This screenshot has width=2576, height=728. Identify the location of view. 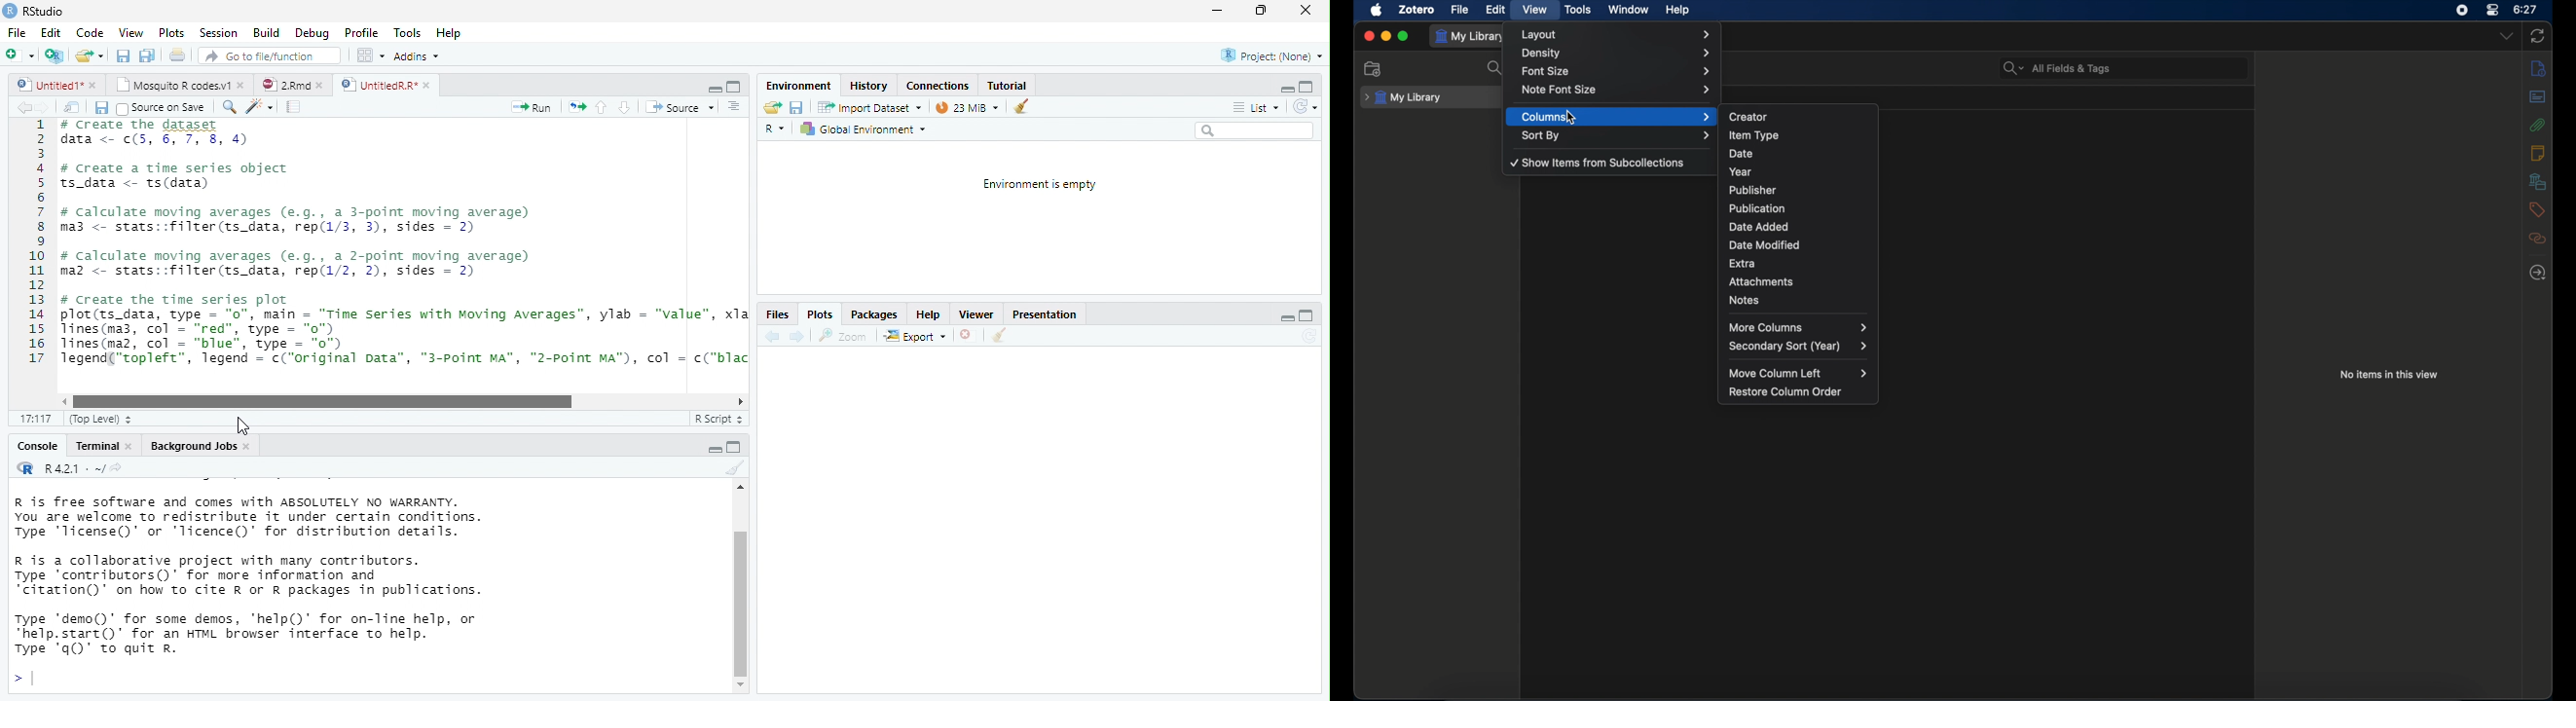
(1535, 8).